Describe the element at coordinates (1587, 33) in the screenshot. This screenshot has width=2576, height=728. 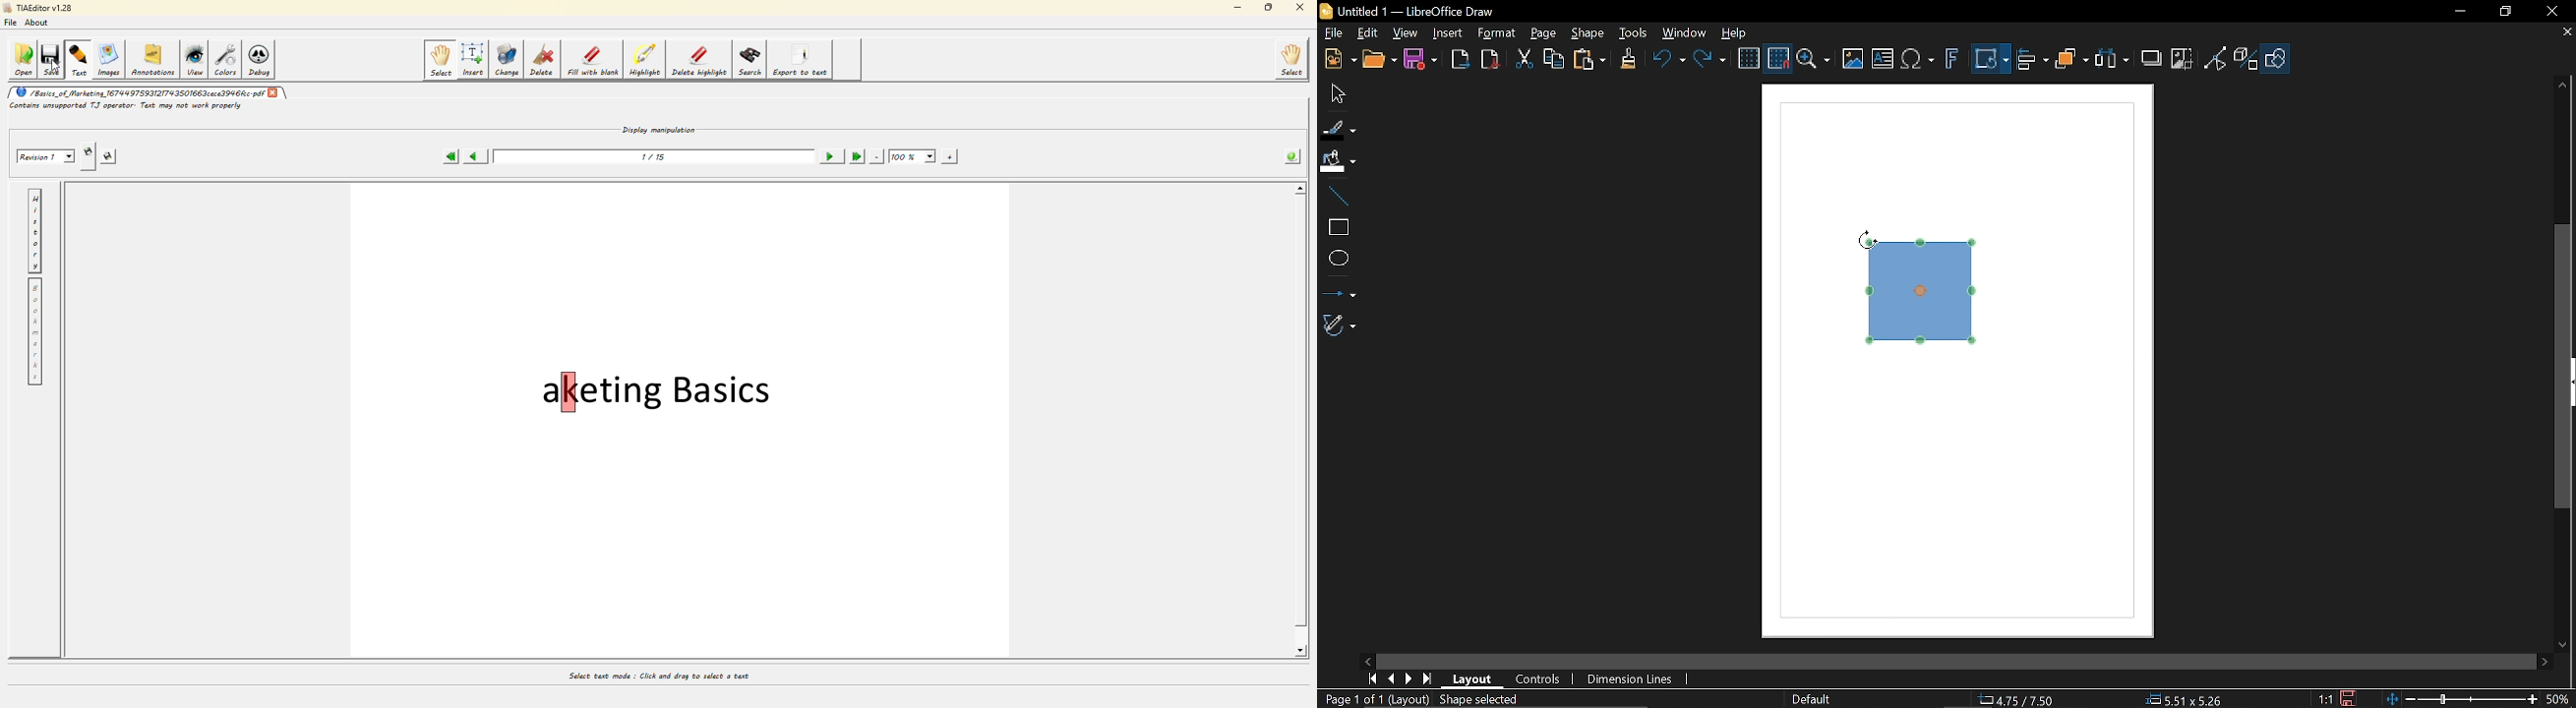
I see `Shape` at that location.